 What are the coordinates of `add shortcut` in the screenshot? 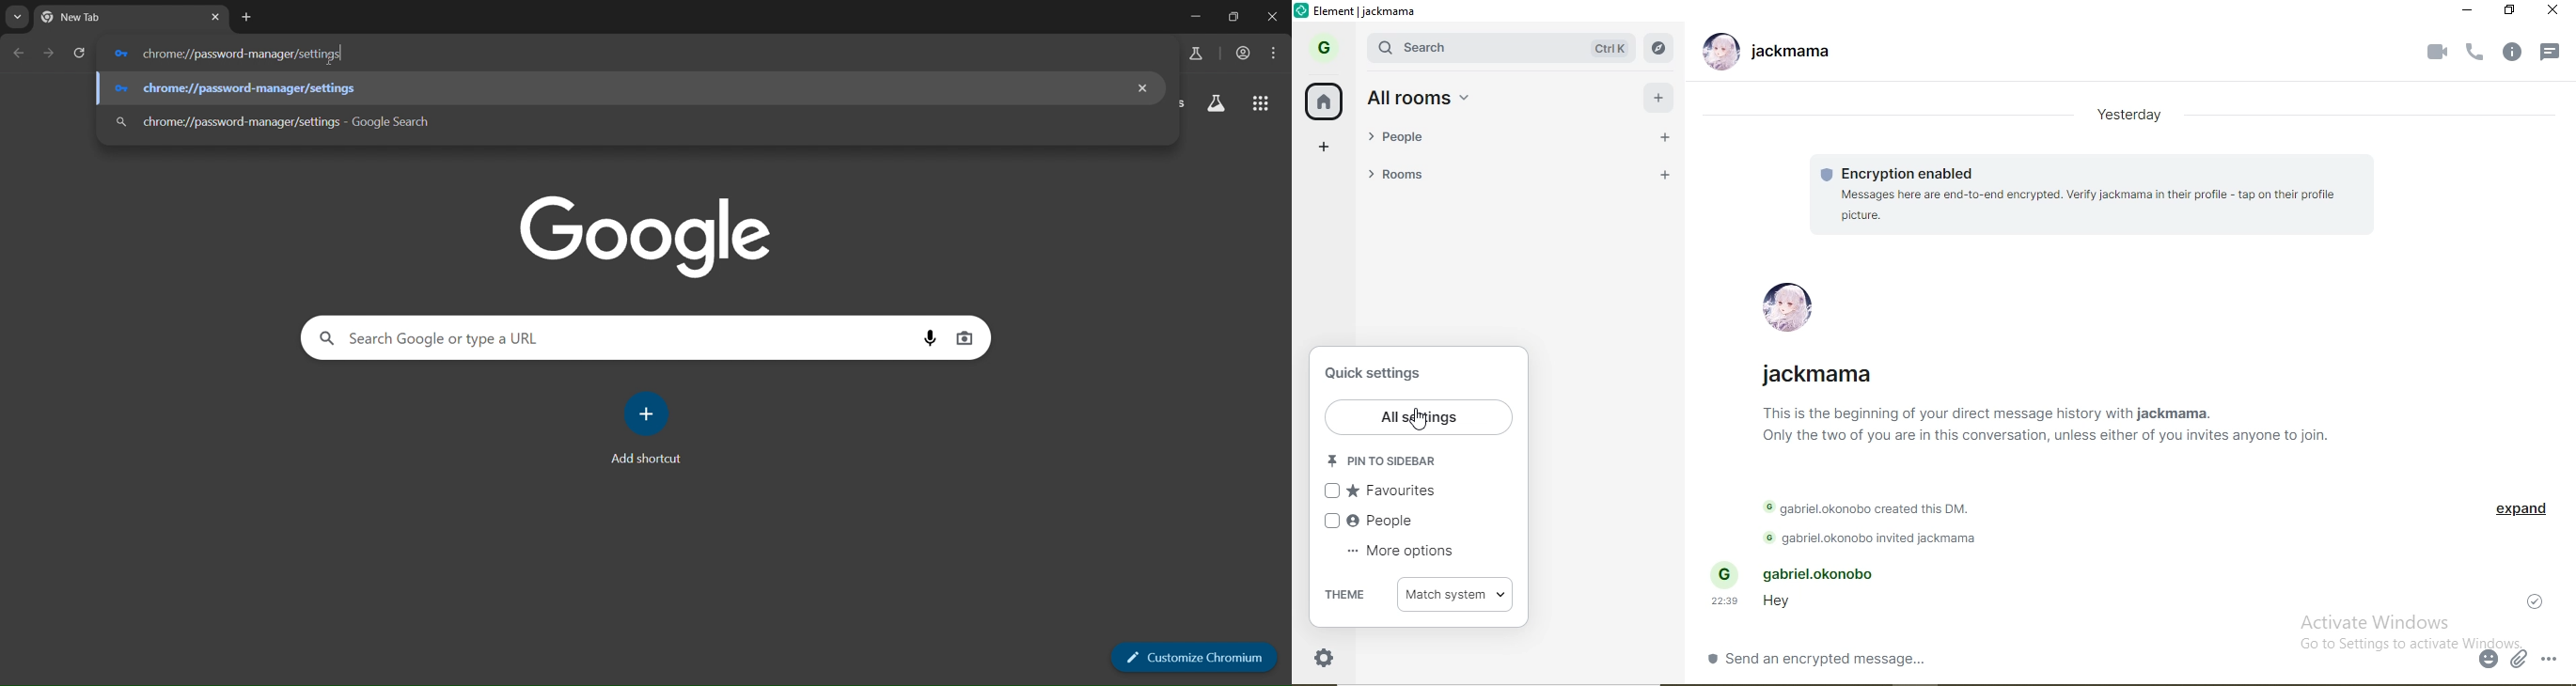 It's located at (645, 428).